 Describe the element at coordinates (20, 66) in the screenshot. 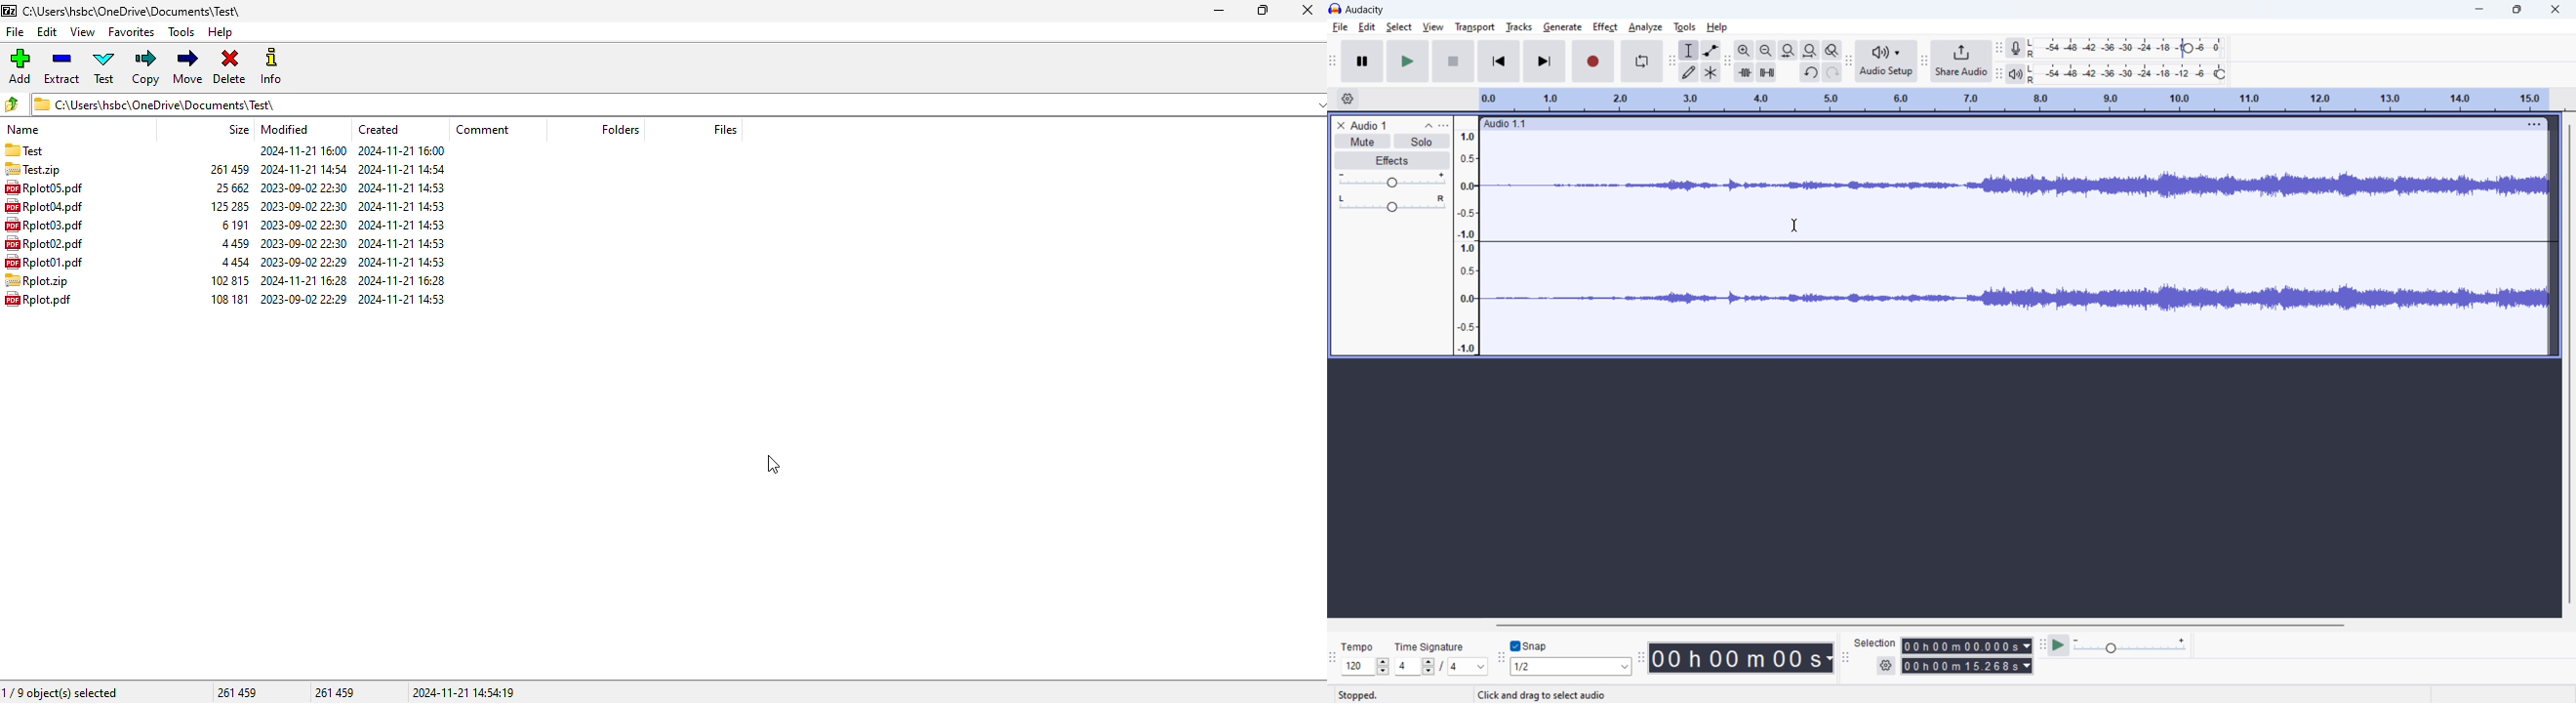

I see `add` at that location.